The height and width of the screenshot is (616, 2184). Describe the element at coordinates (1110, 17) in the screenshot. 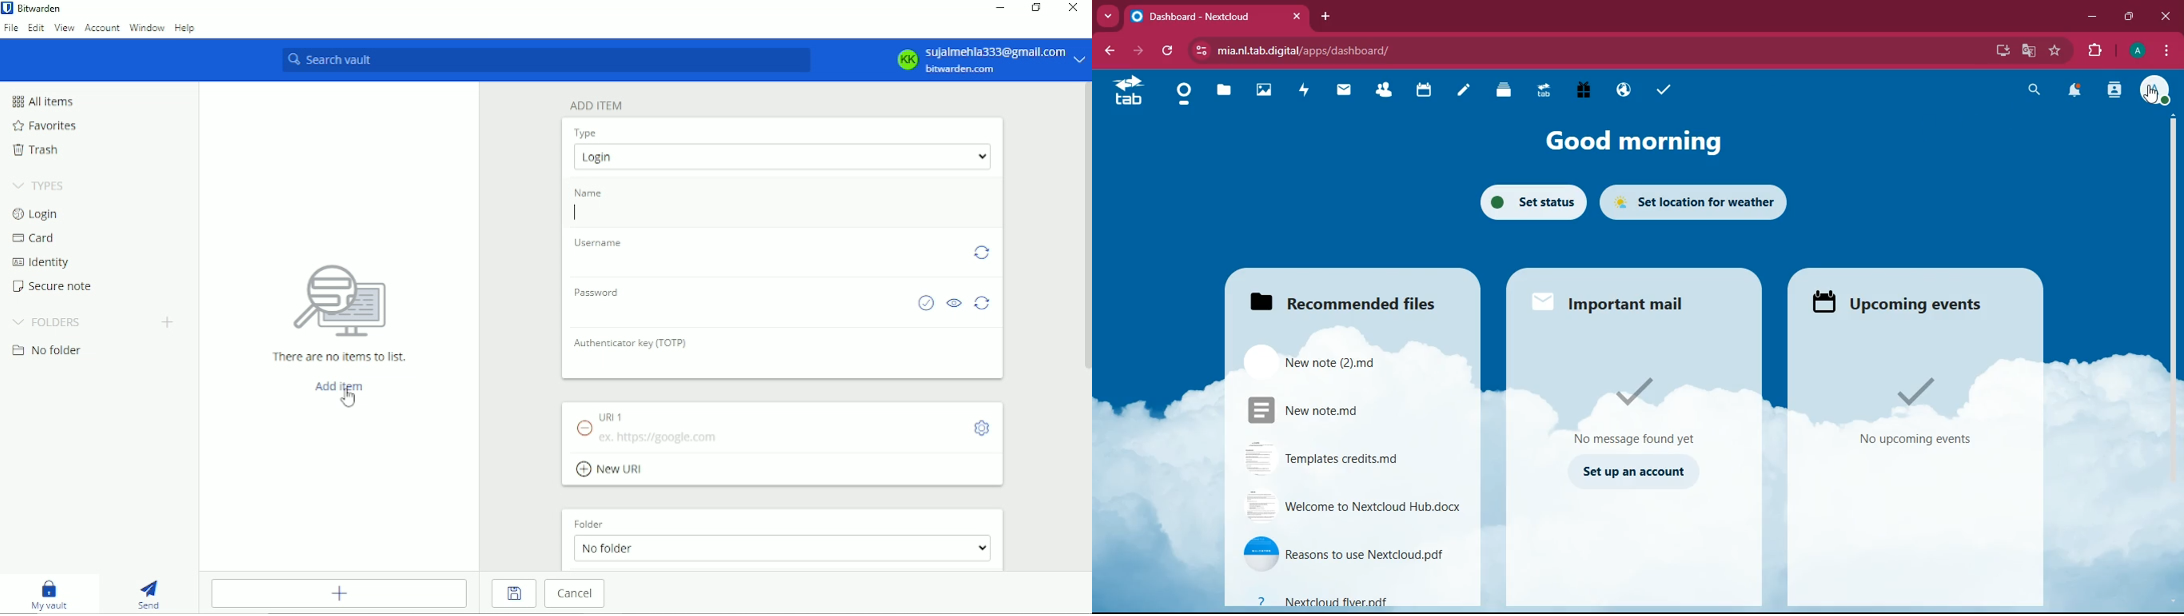

I see `more` at that location.